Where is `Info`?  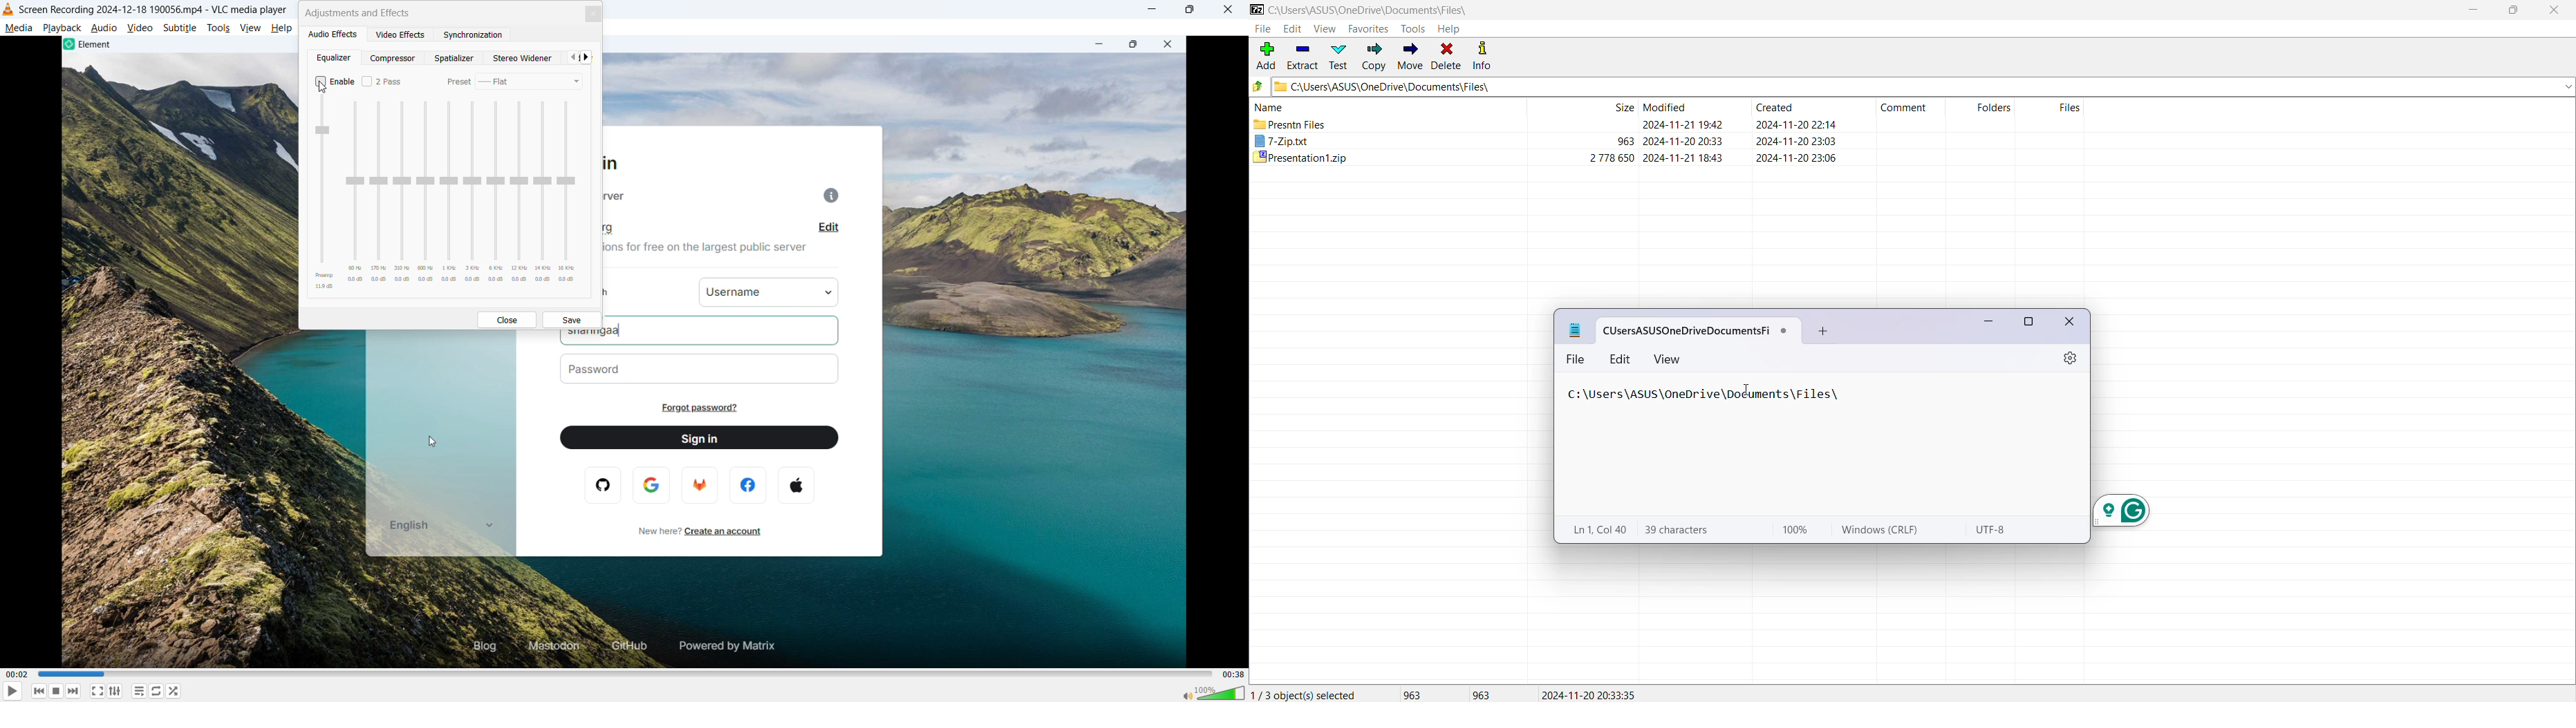
Info is located at coordinates (1488, 56).